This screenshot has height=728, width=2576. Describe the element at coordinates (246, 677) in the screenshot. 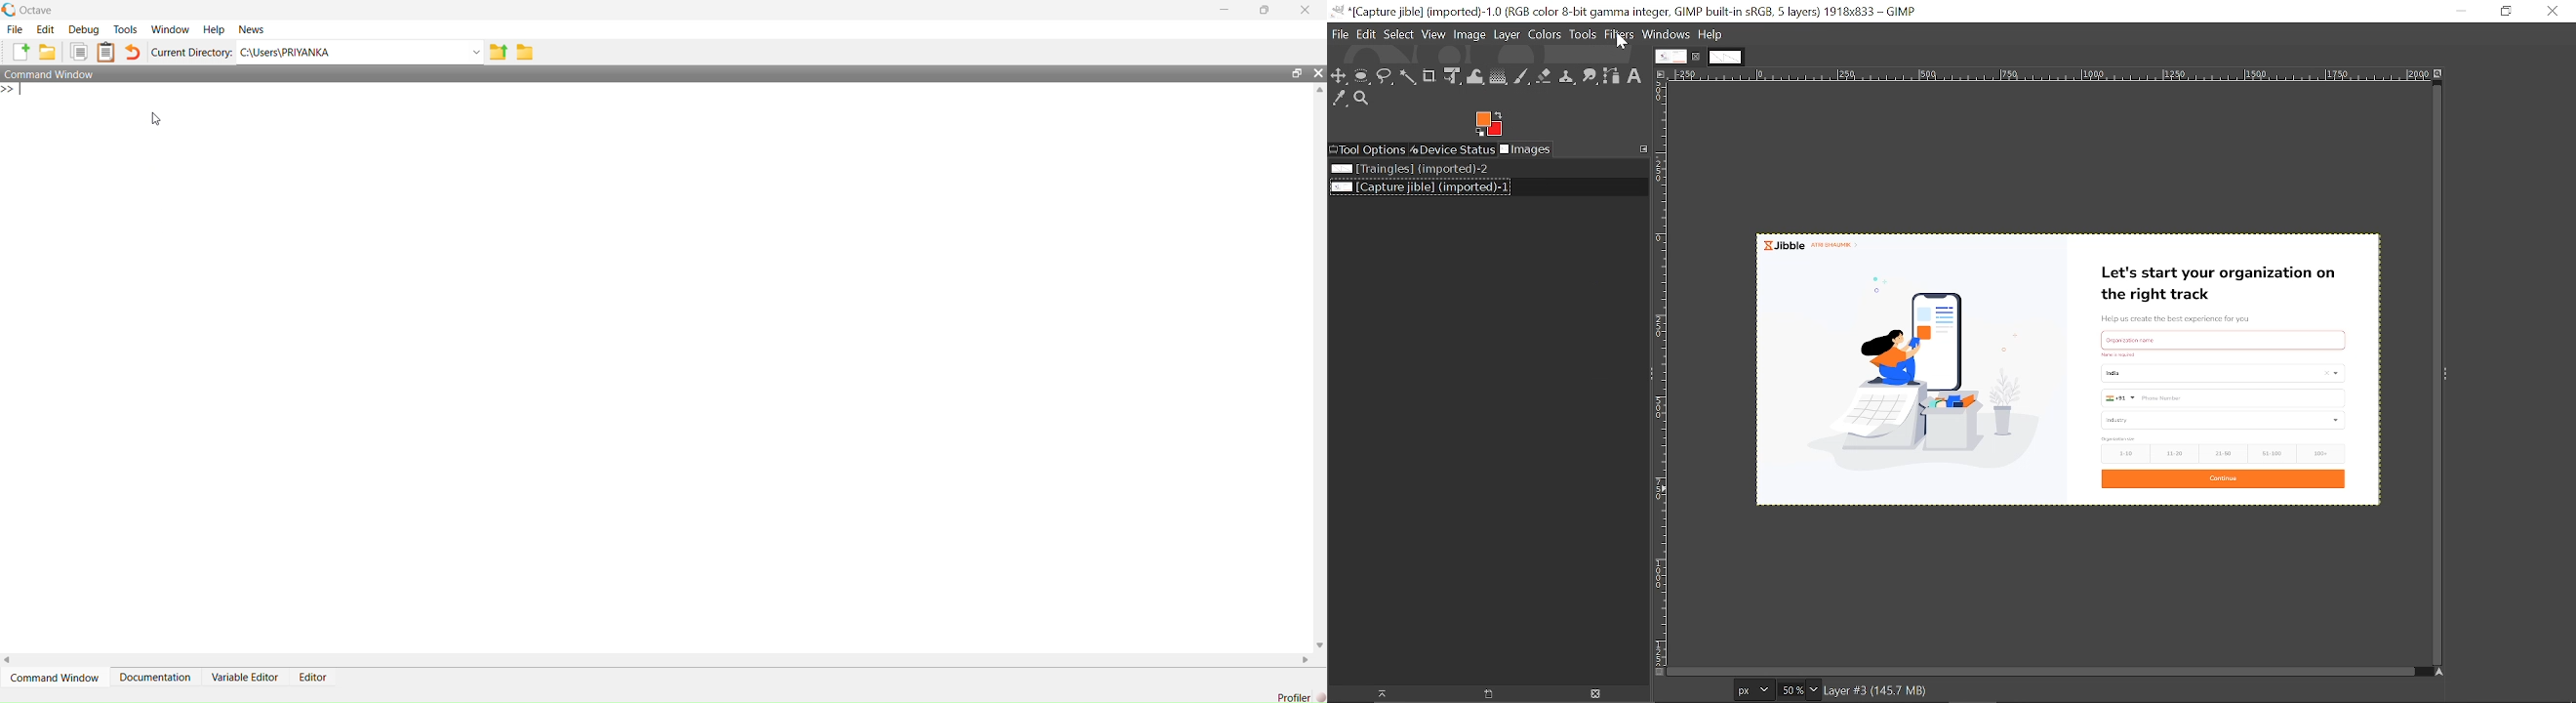

I see `Variable Editor` at that location.